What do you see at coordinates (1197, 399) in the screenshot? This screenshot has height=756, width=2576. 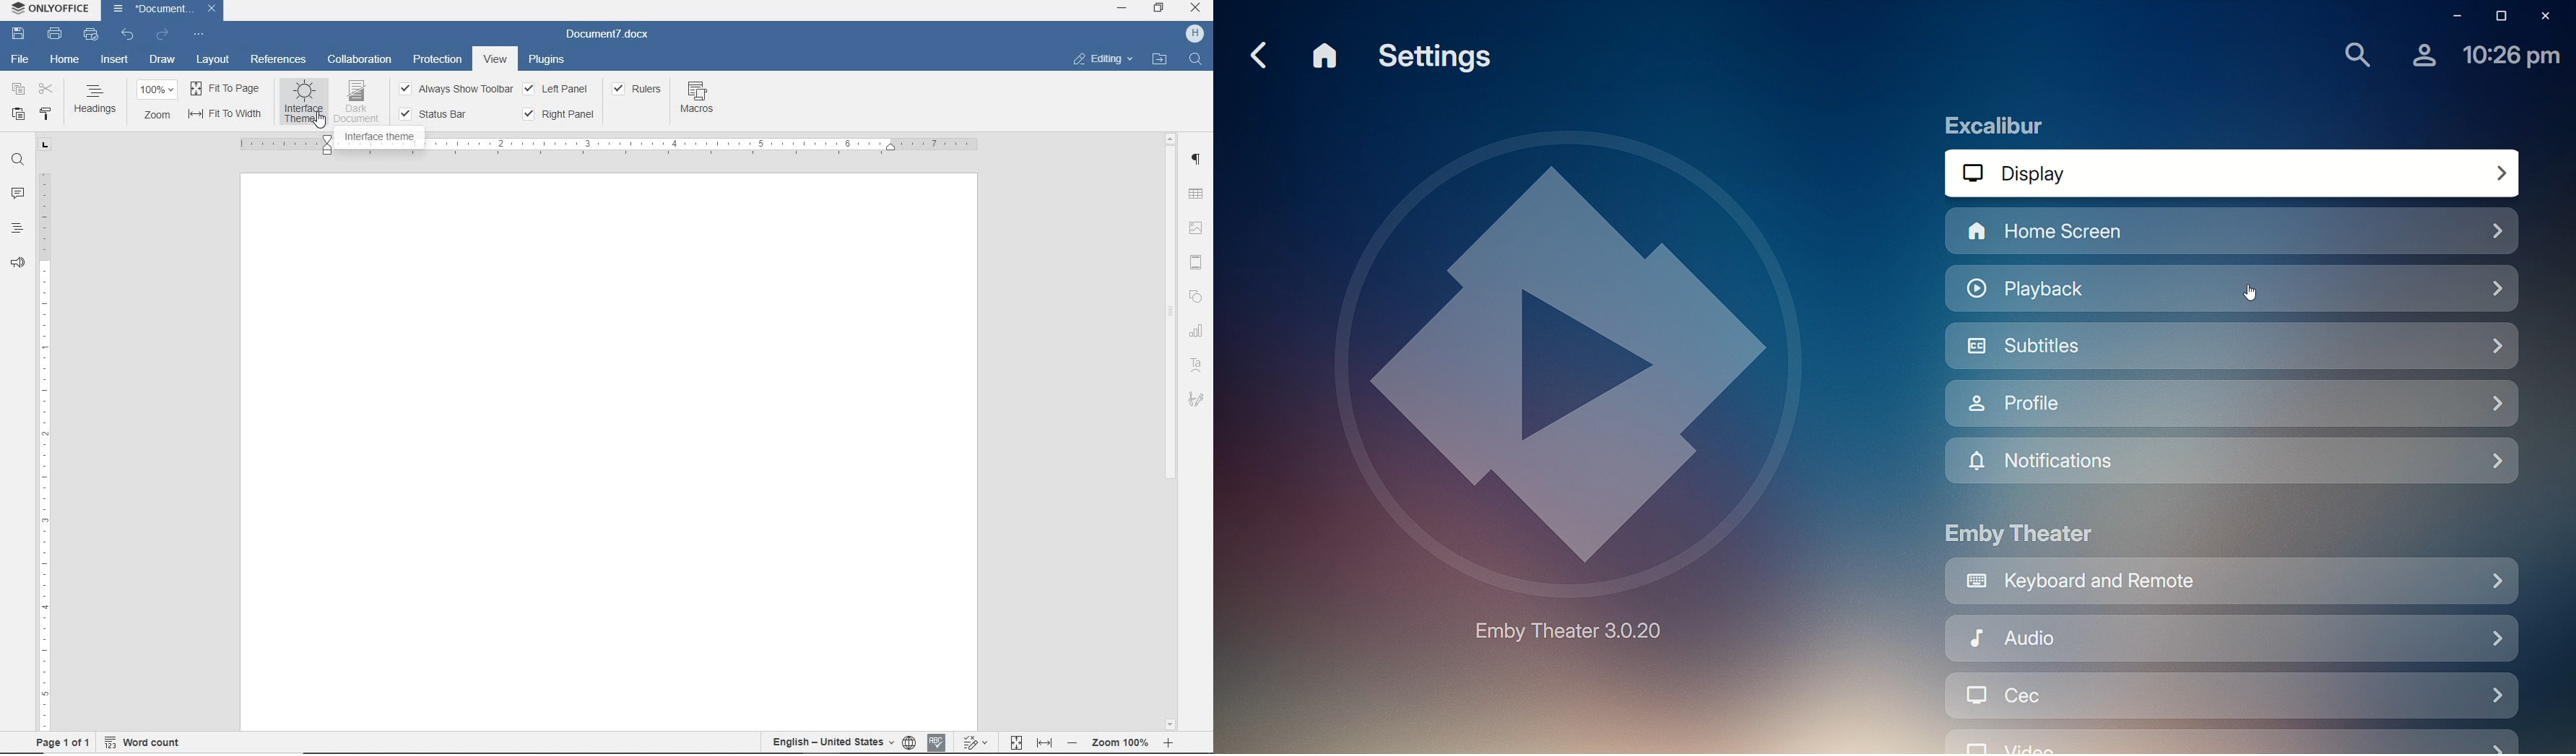 I see `SIGNATURE` at bounding box center [1197, 399].